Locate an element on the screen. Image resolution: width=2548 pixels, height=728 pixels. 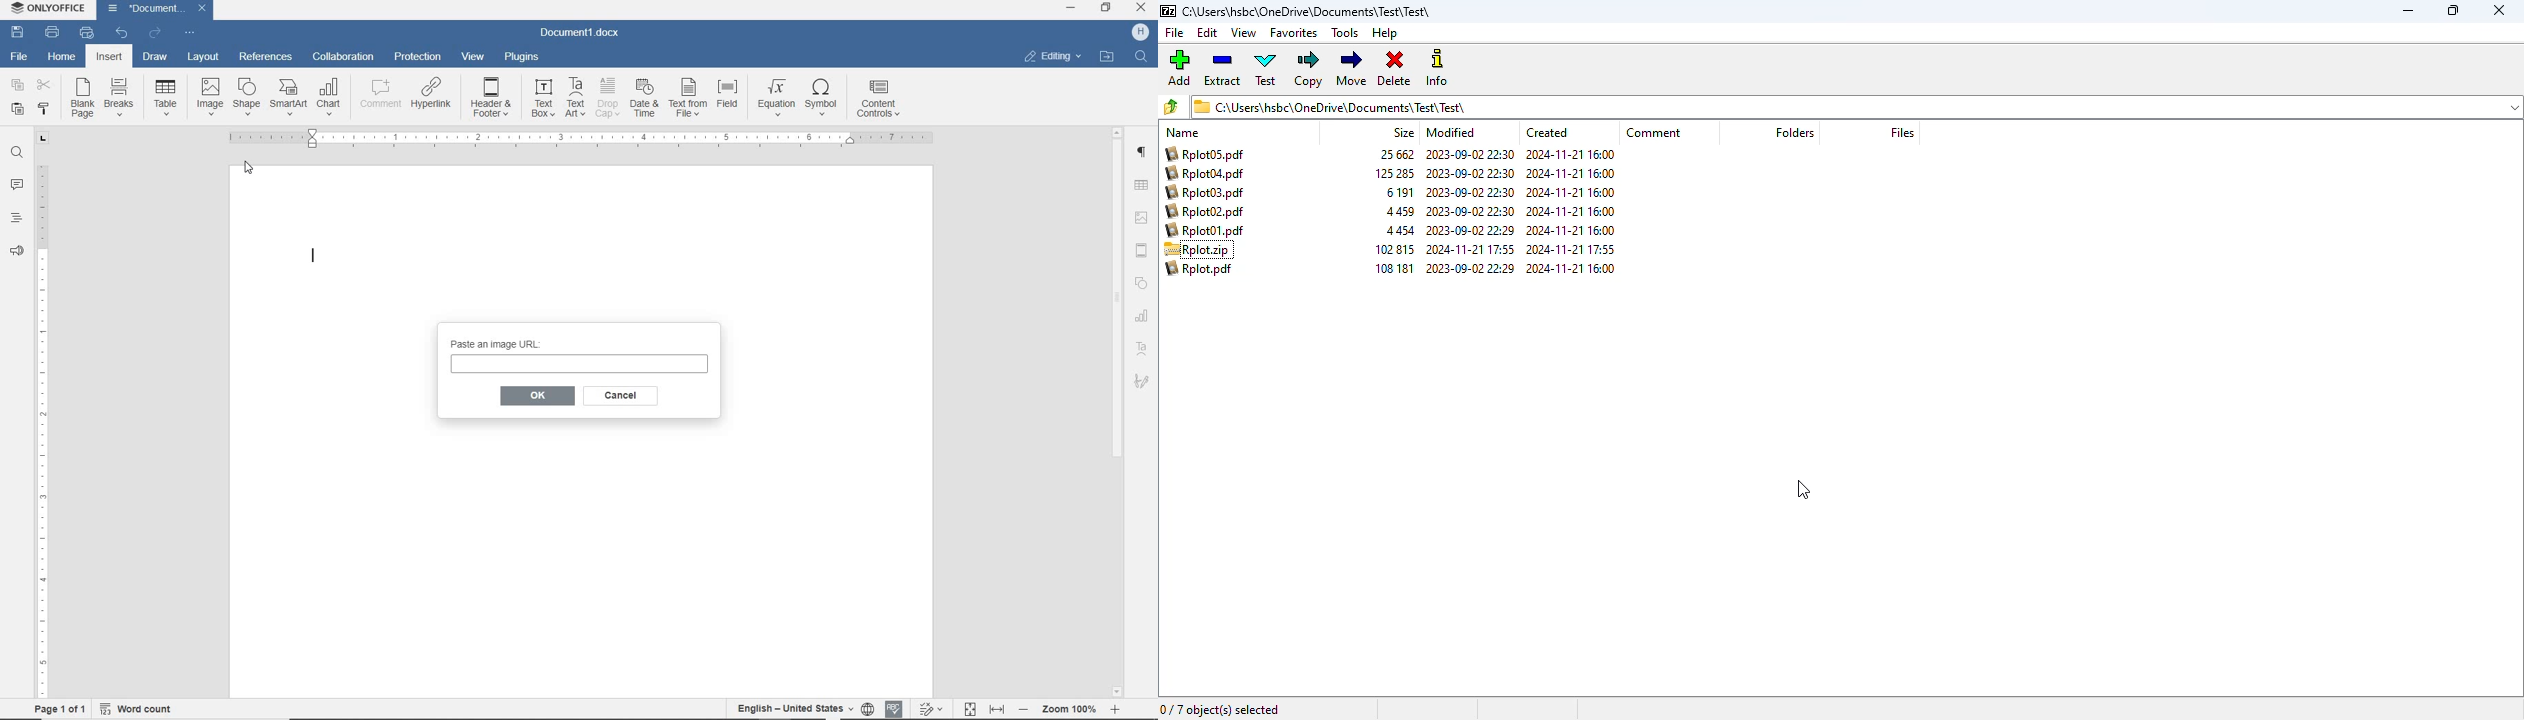
test is located at coordinates (1266, 68).